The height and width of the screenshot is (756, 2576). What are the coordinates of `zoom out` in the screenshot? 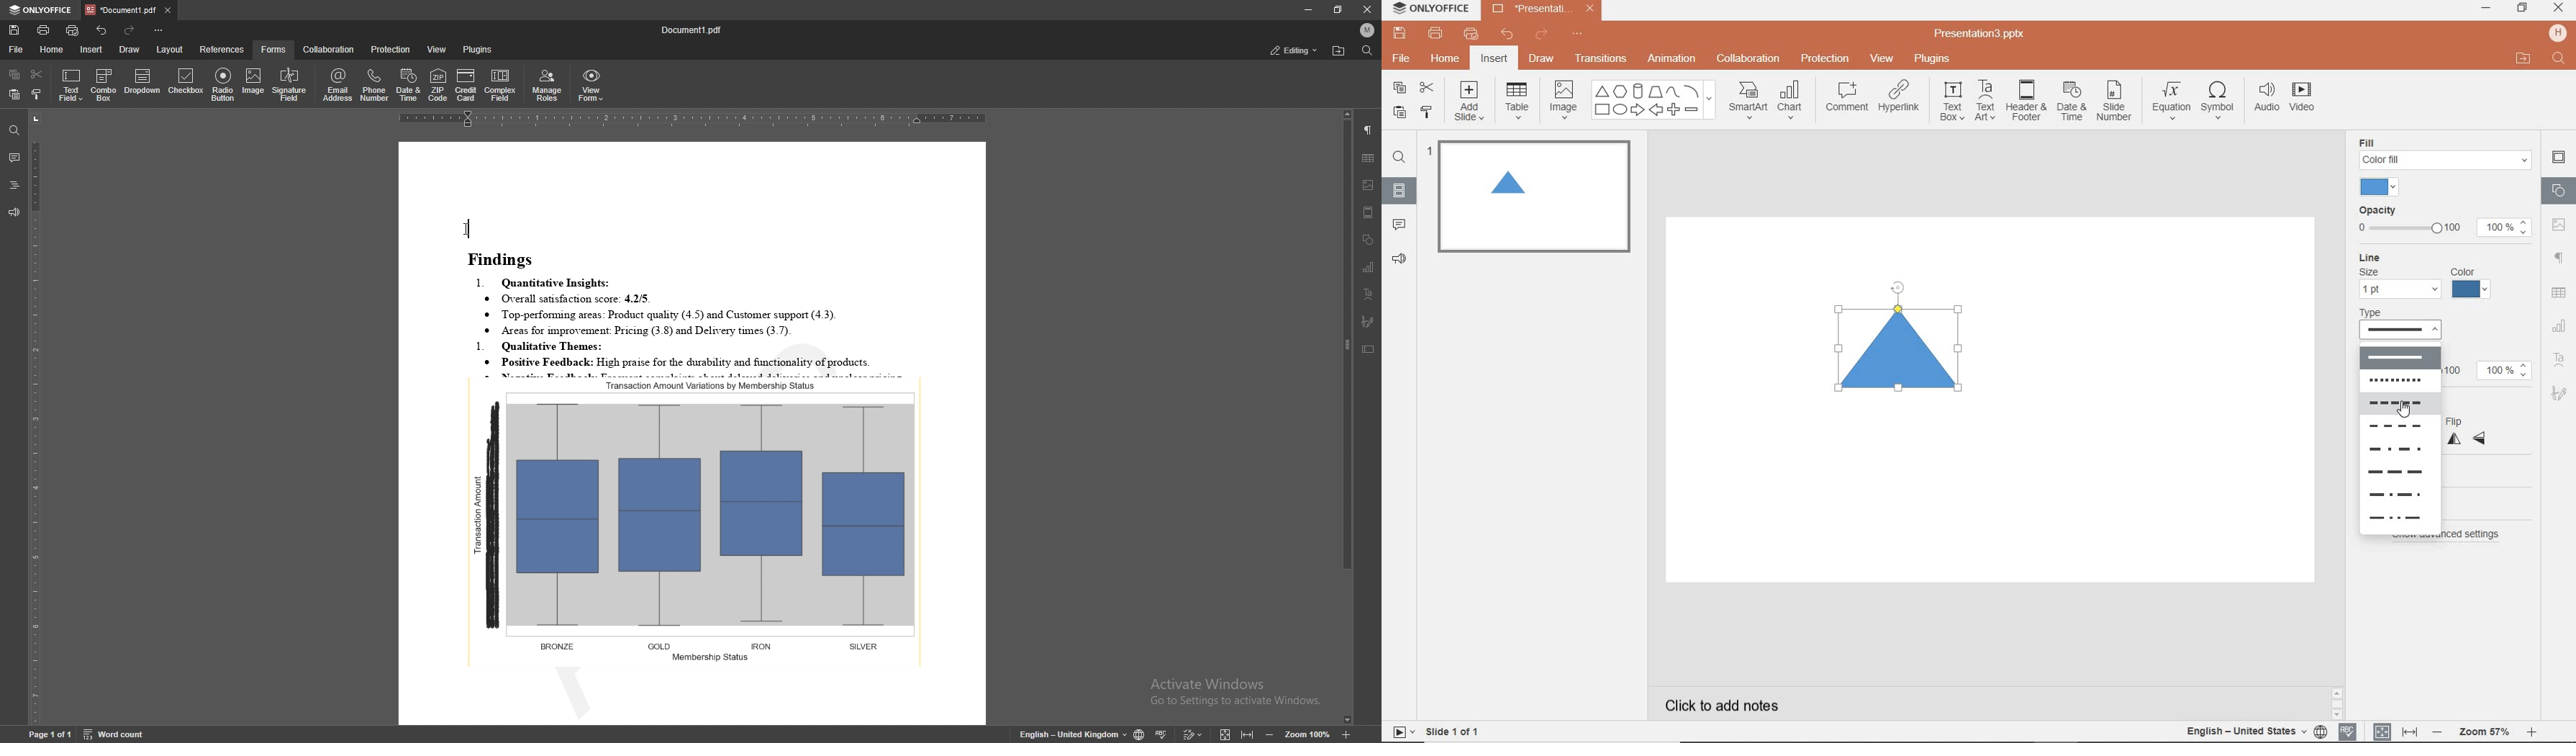 It's located at (2440, 733).